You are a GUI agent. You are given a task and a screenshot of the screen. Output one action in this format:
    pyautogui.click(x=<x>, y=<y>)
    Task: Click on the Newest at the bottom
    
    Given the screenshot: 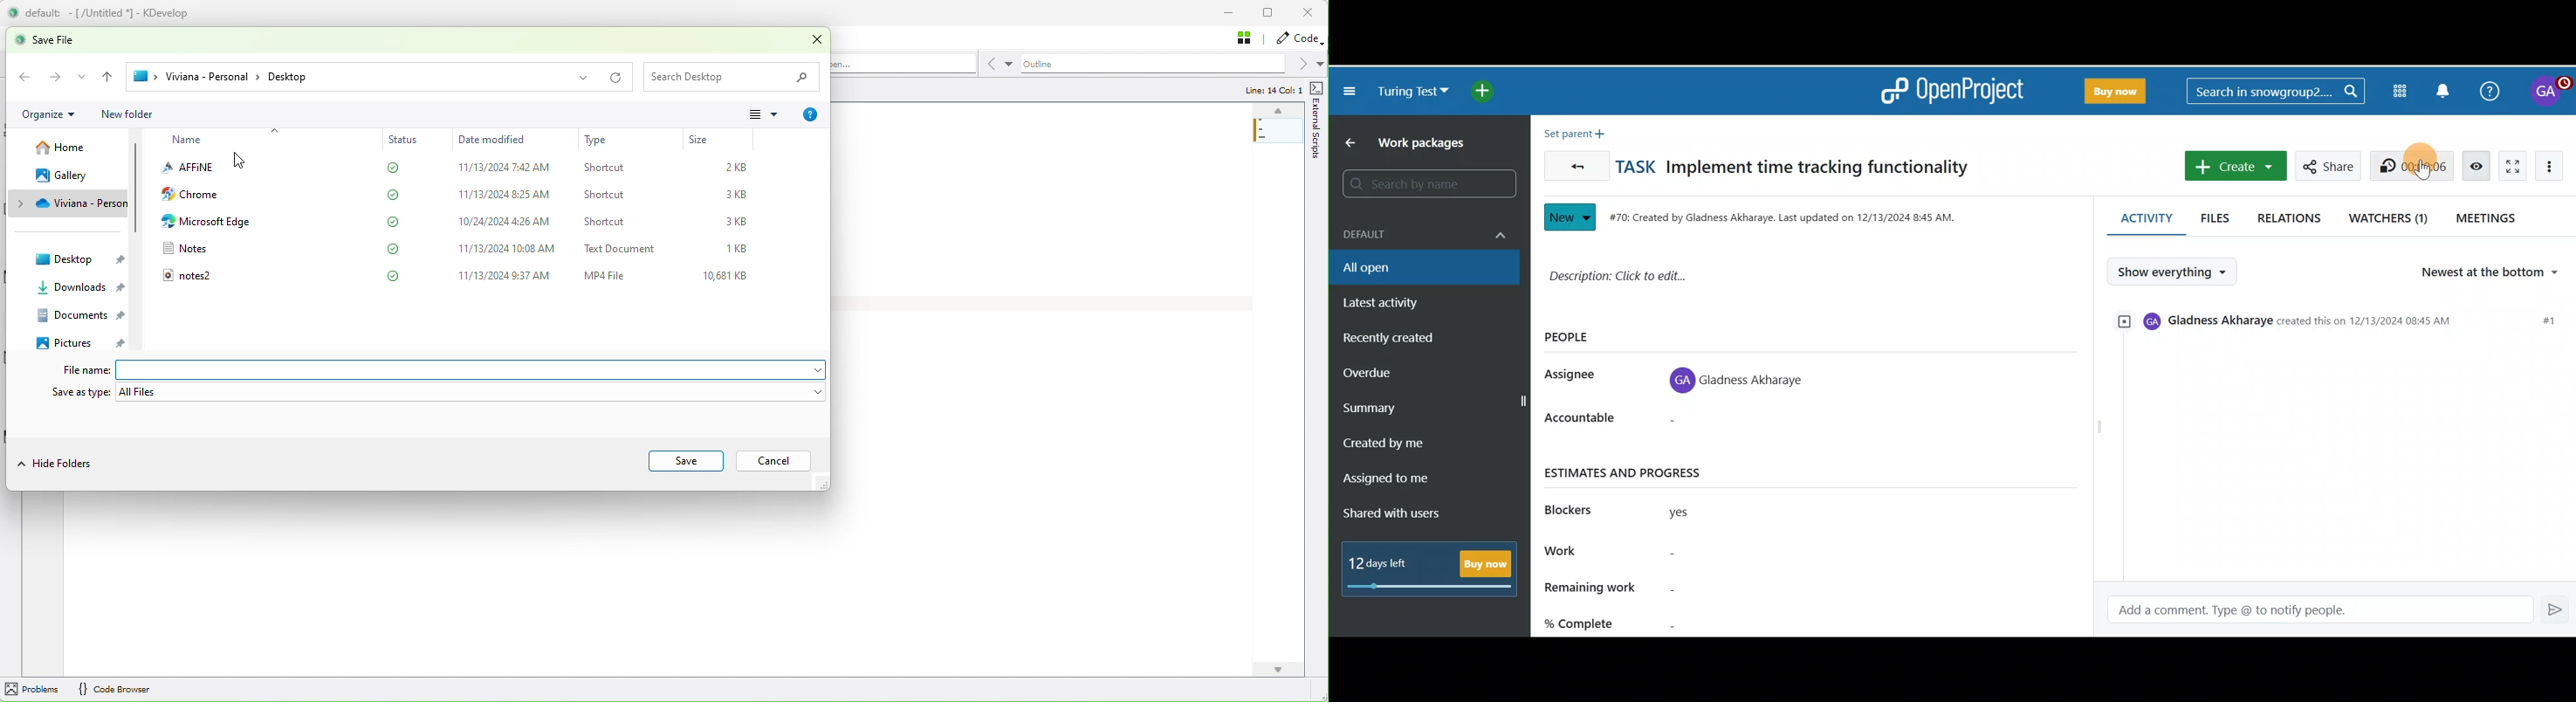 What is the action you would take?
    pyautogui.click(x=2497, y=273)
    